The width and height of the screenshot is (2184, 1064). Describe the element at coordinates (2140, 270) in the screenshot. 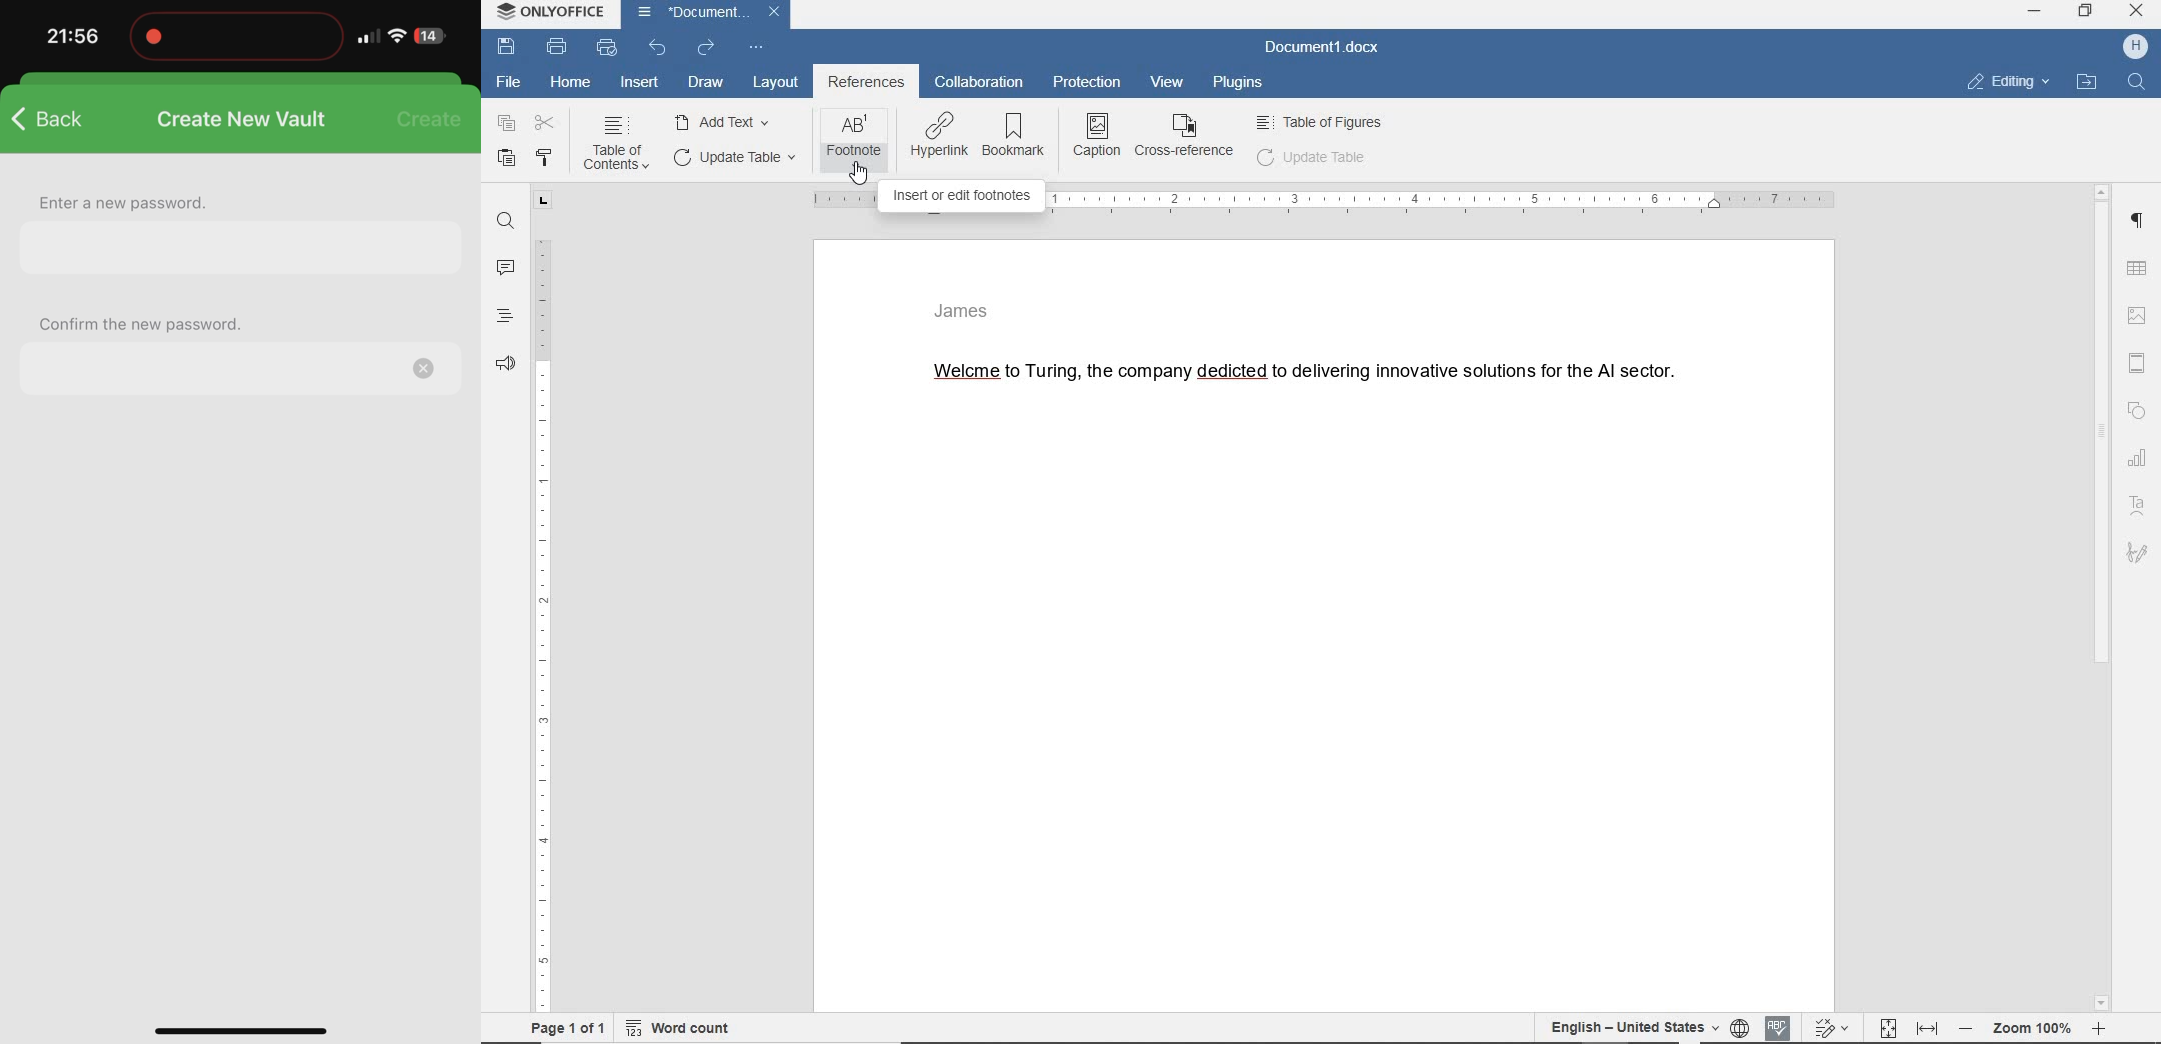

I see `TABLE` at that location.